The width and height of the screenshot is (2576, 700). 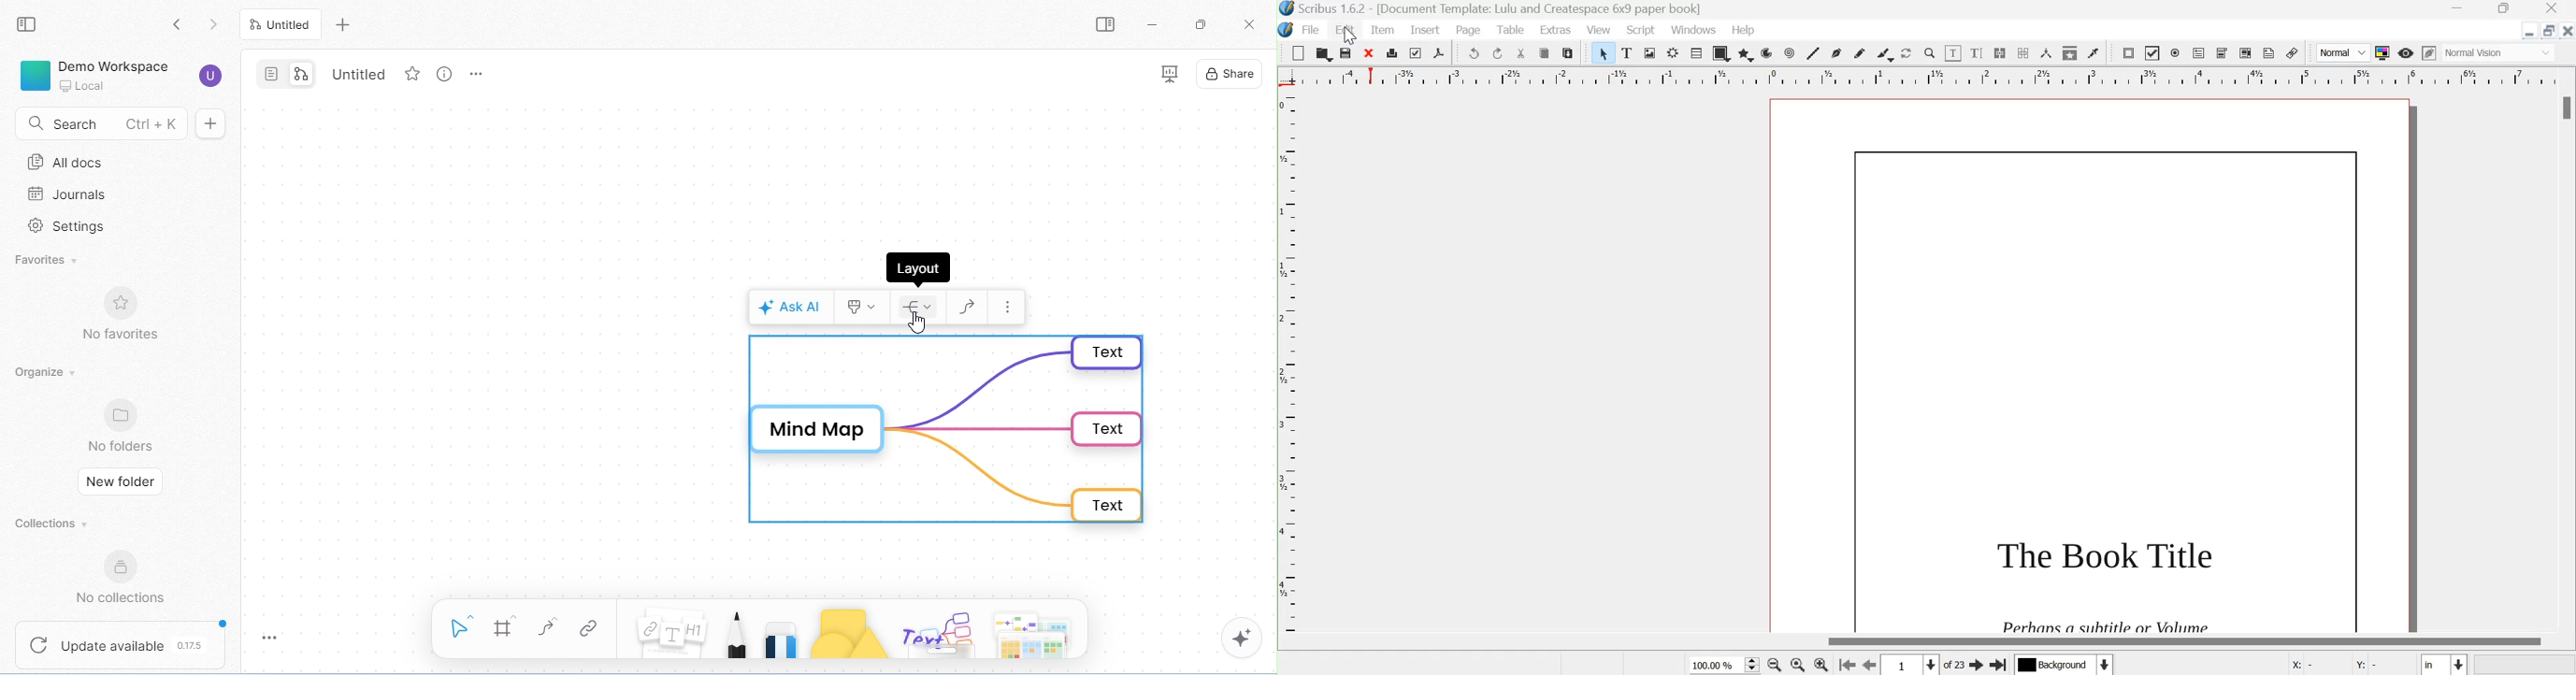 What do you see at coordinates (1998, 53) in the screenshot?
I see `Link text frames` at bounding box center [1998, 53].